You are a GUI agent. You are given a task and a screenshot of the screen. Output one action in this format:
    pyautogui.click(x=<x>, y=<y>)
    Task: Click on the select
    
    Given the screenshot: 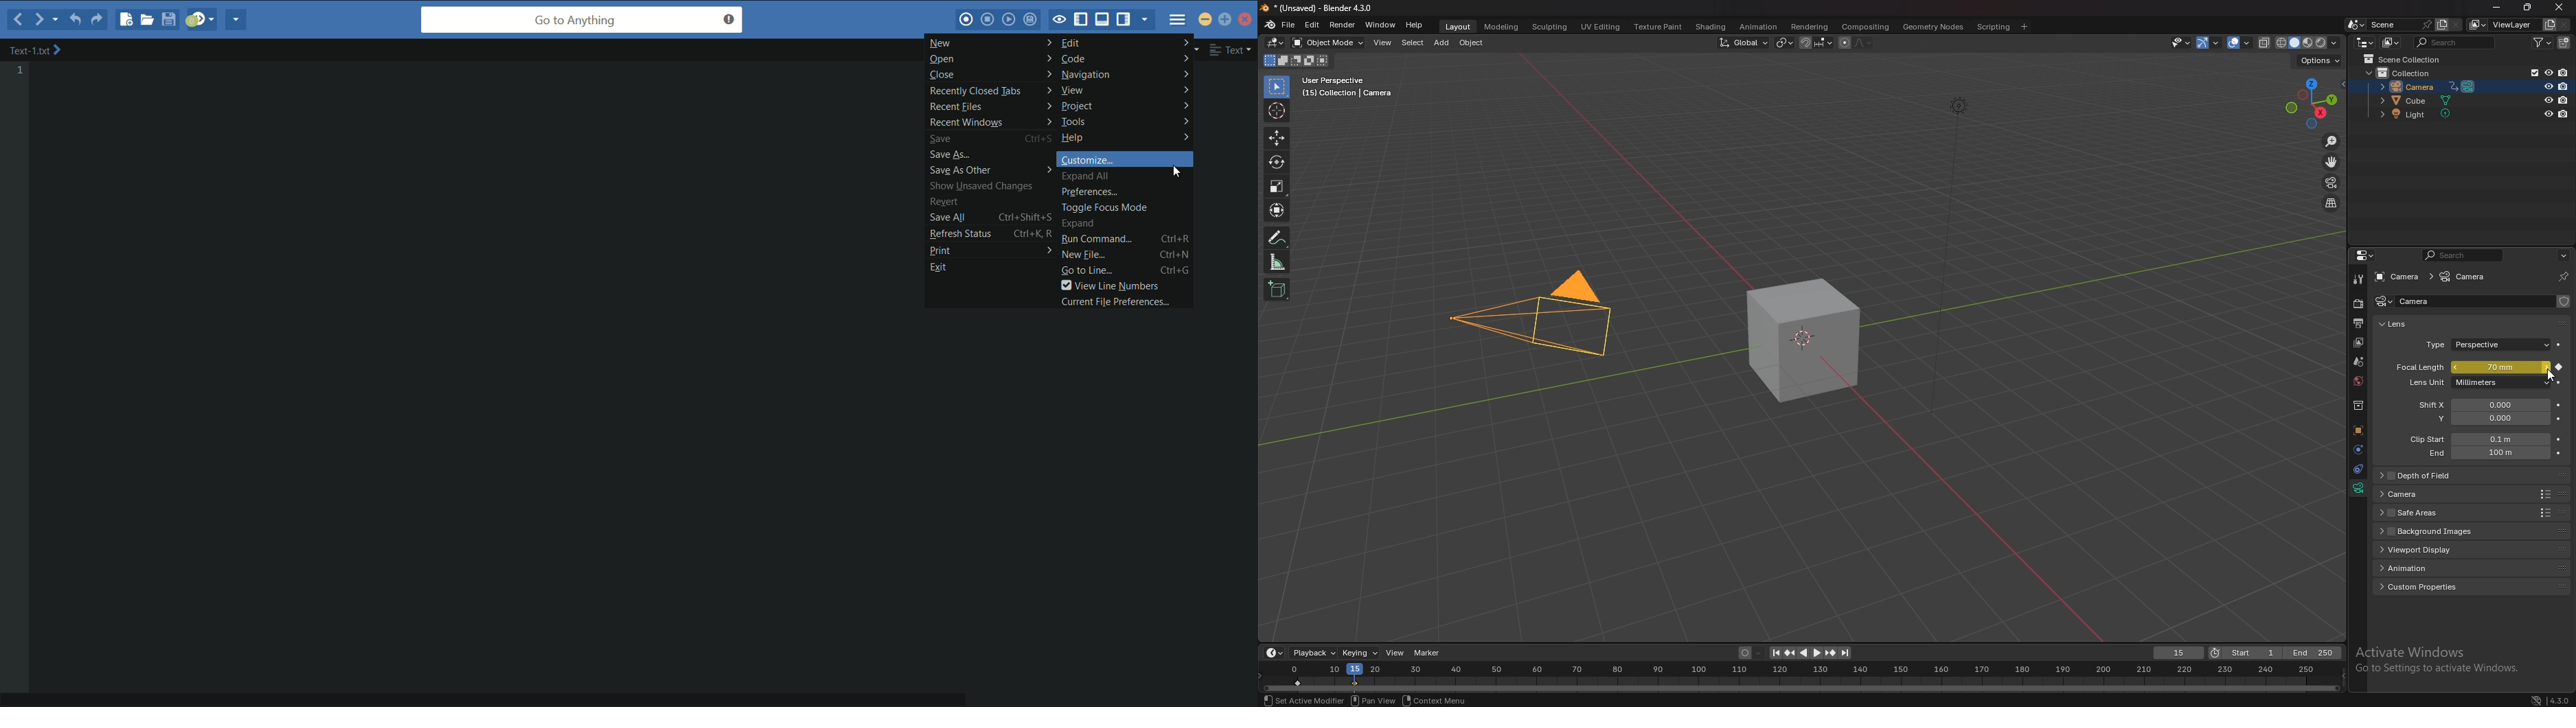 What is the action you would take?
    pyautogui.click(x=1411, y=43)
    